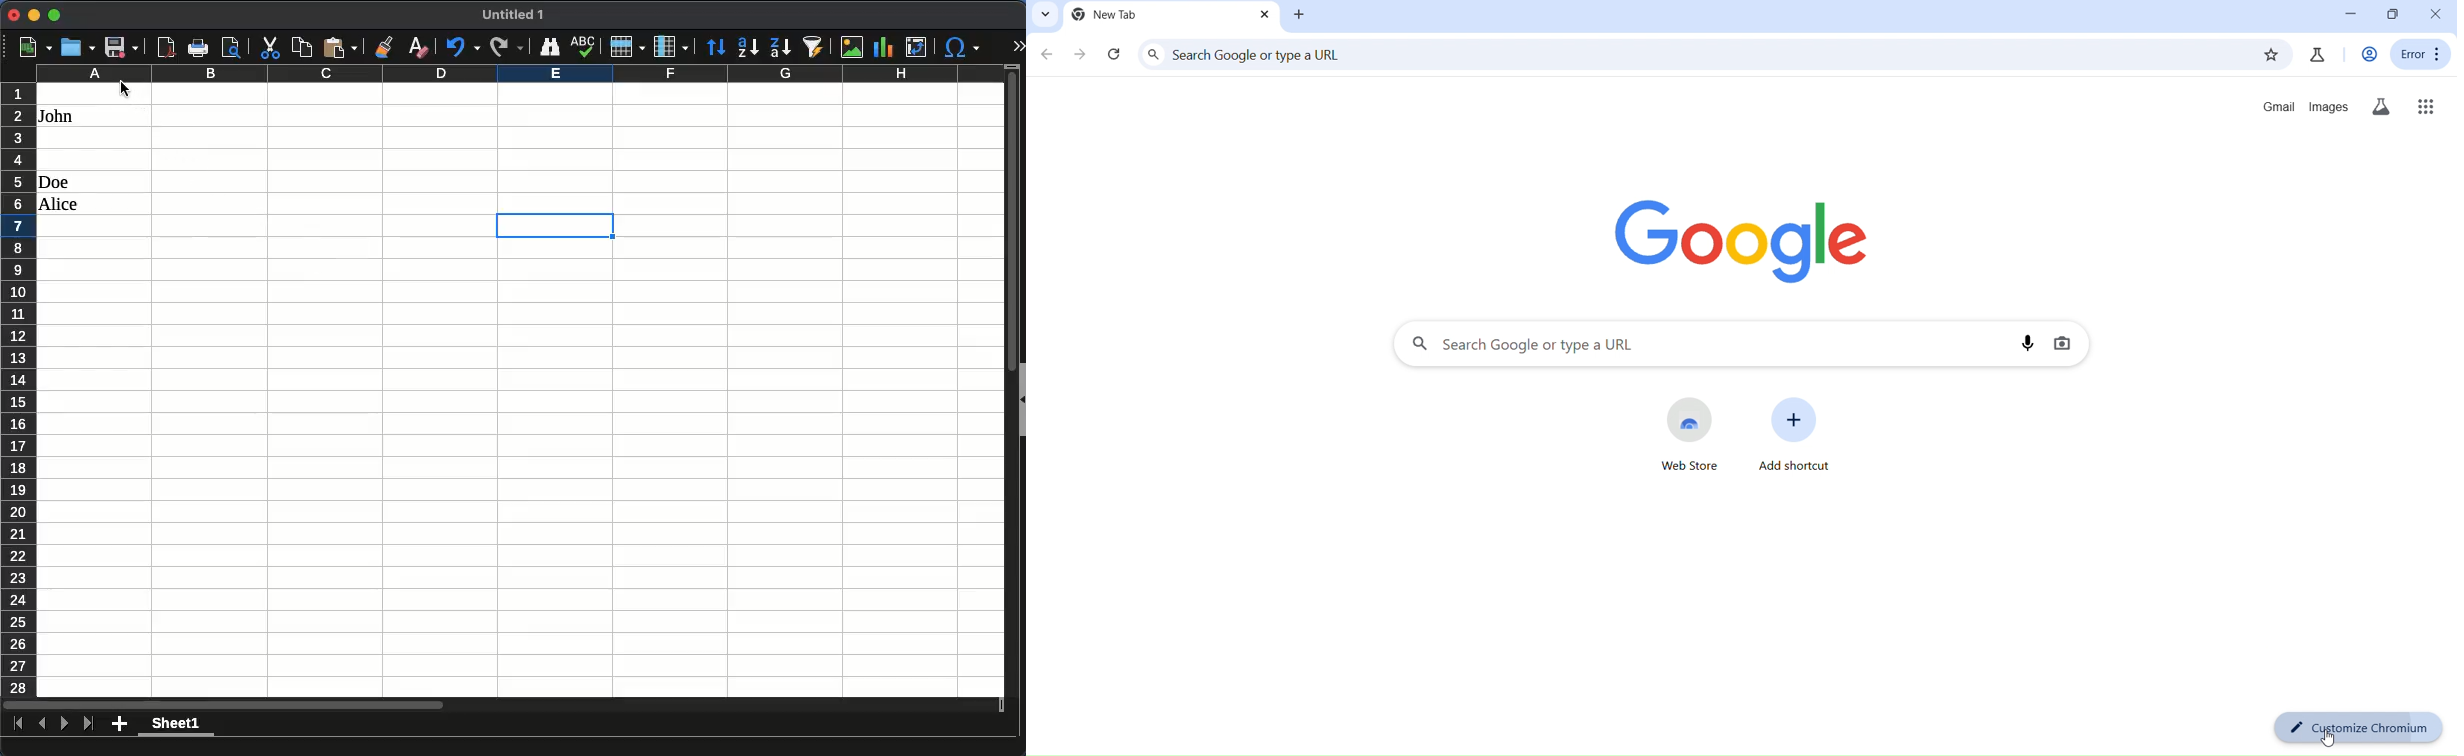 The height and width of the screenshot is (756, 2464). I want to click on row, so click(626, 46).